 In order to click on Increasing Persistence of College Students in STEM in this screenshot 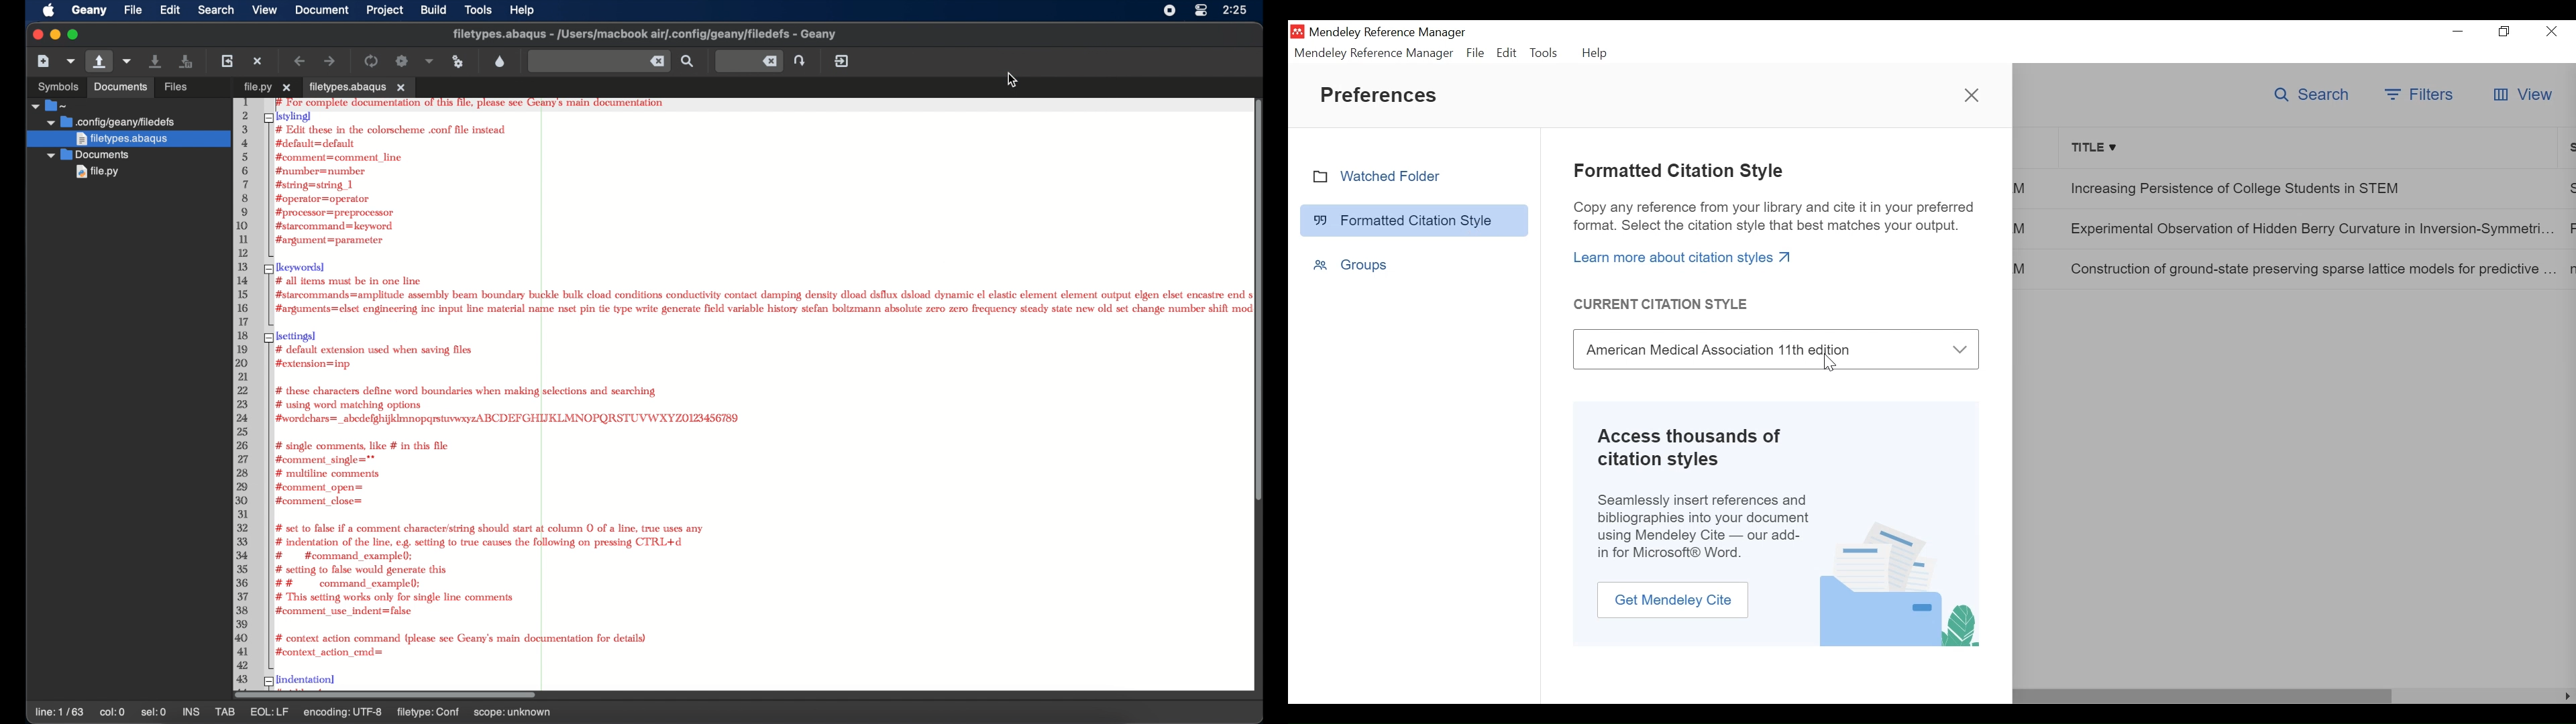, I will do `click(2308, 187)`.